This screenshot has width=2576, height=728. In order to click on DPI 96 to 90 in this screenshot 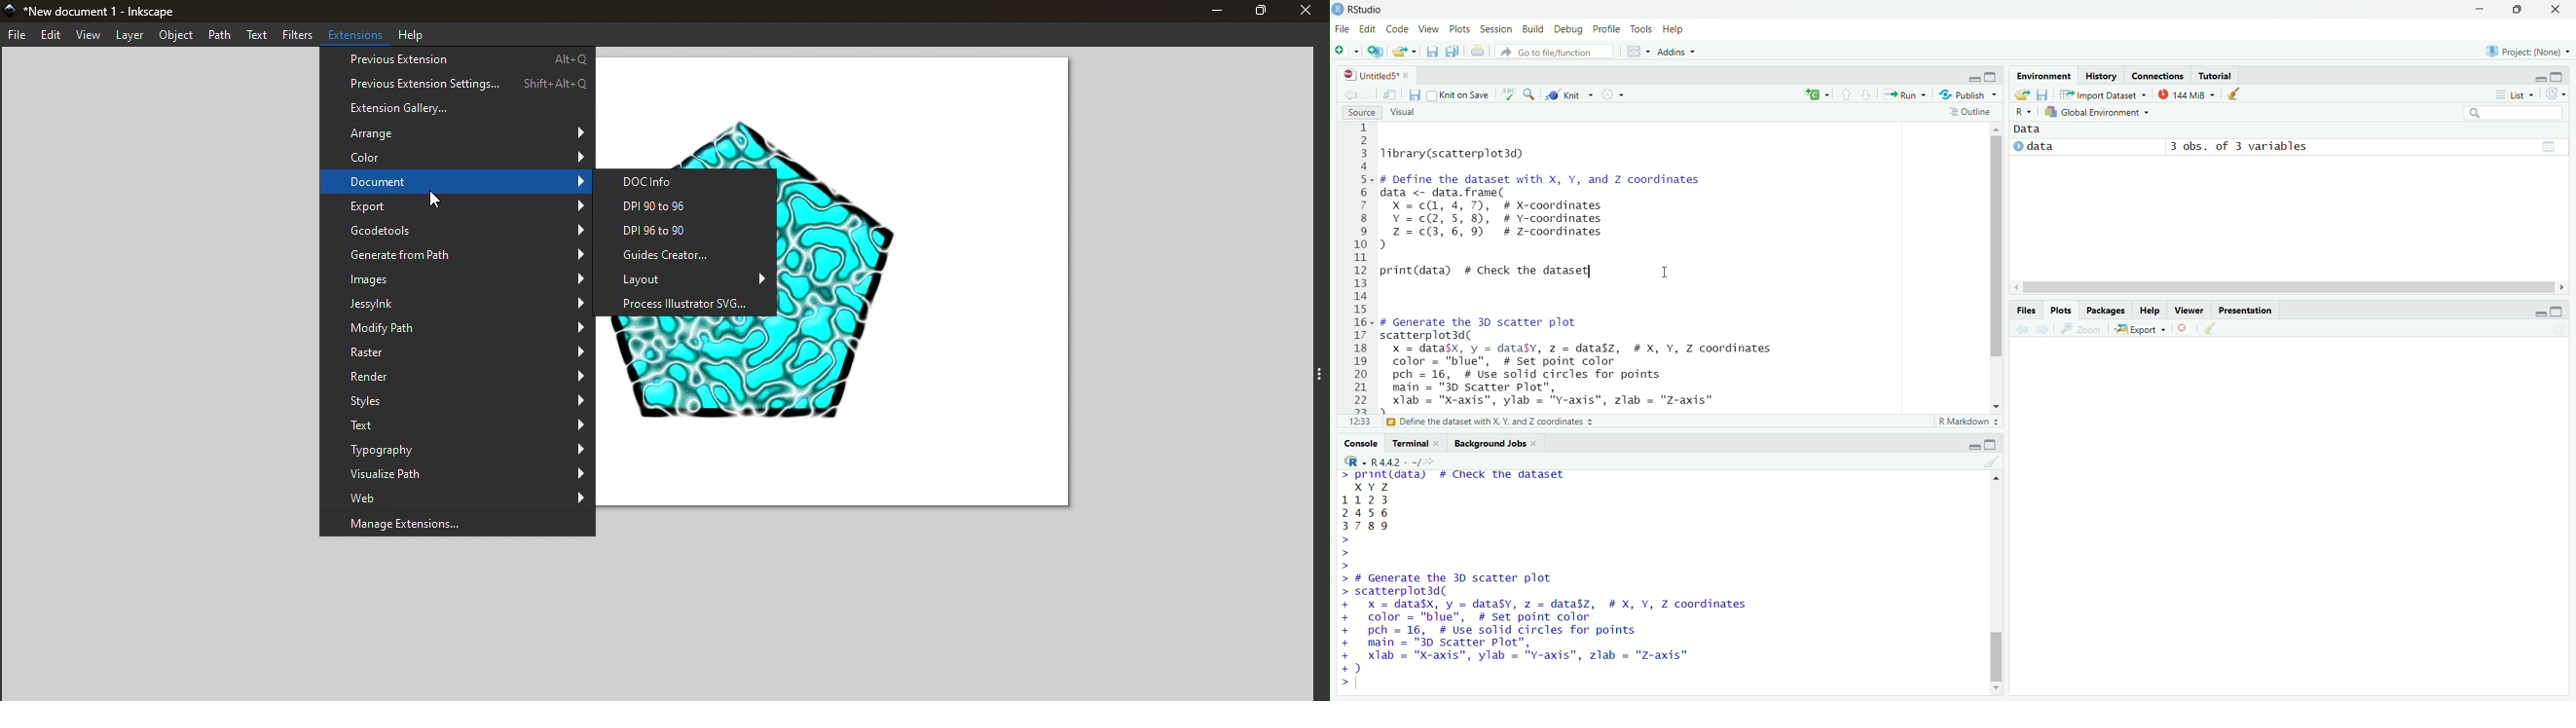, I will do `click(690, 232)`.